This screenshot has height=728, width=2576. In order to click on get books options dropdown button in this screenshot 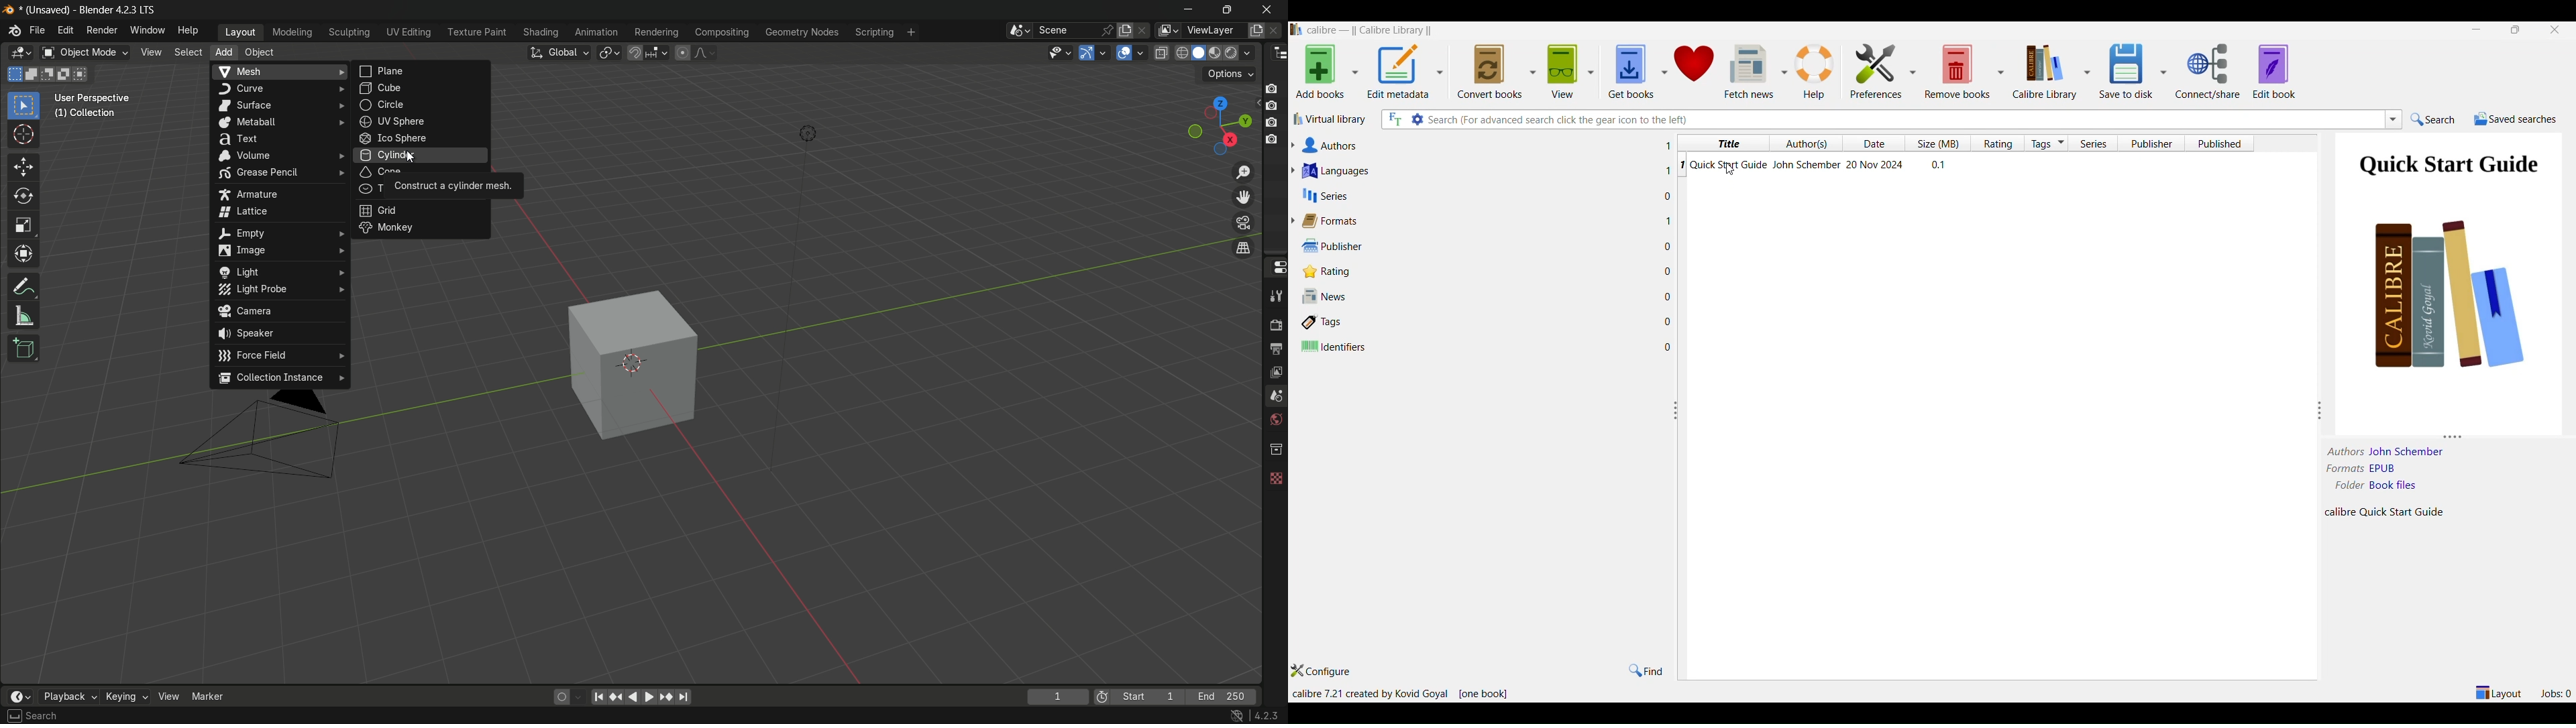, I will do `click(1664, 71)`.